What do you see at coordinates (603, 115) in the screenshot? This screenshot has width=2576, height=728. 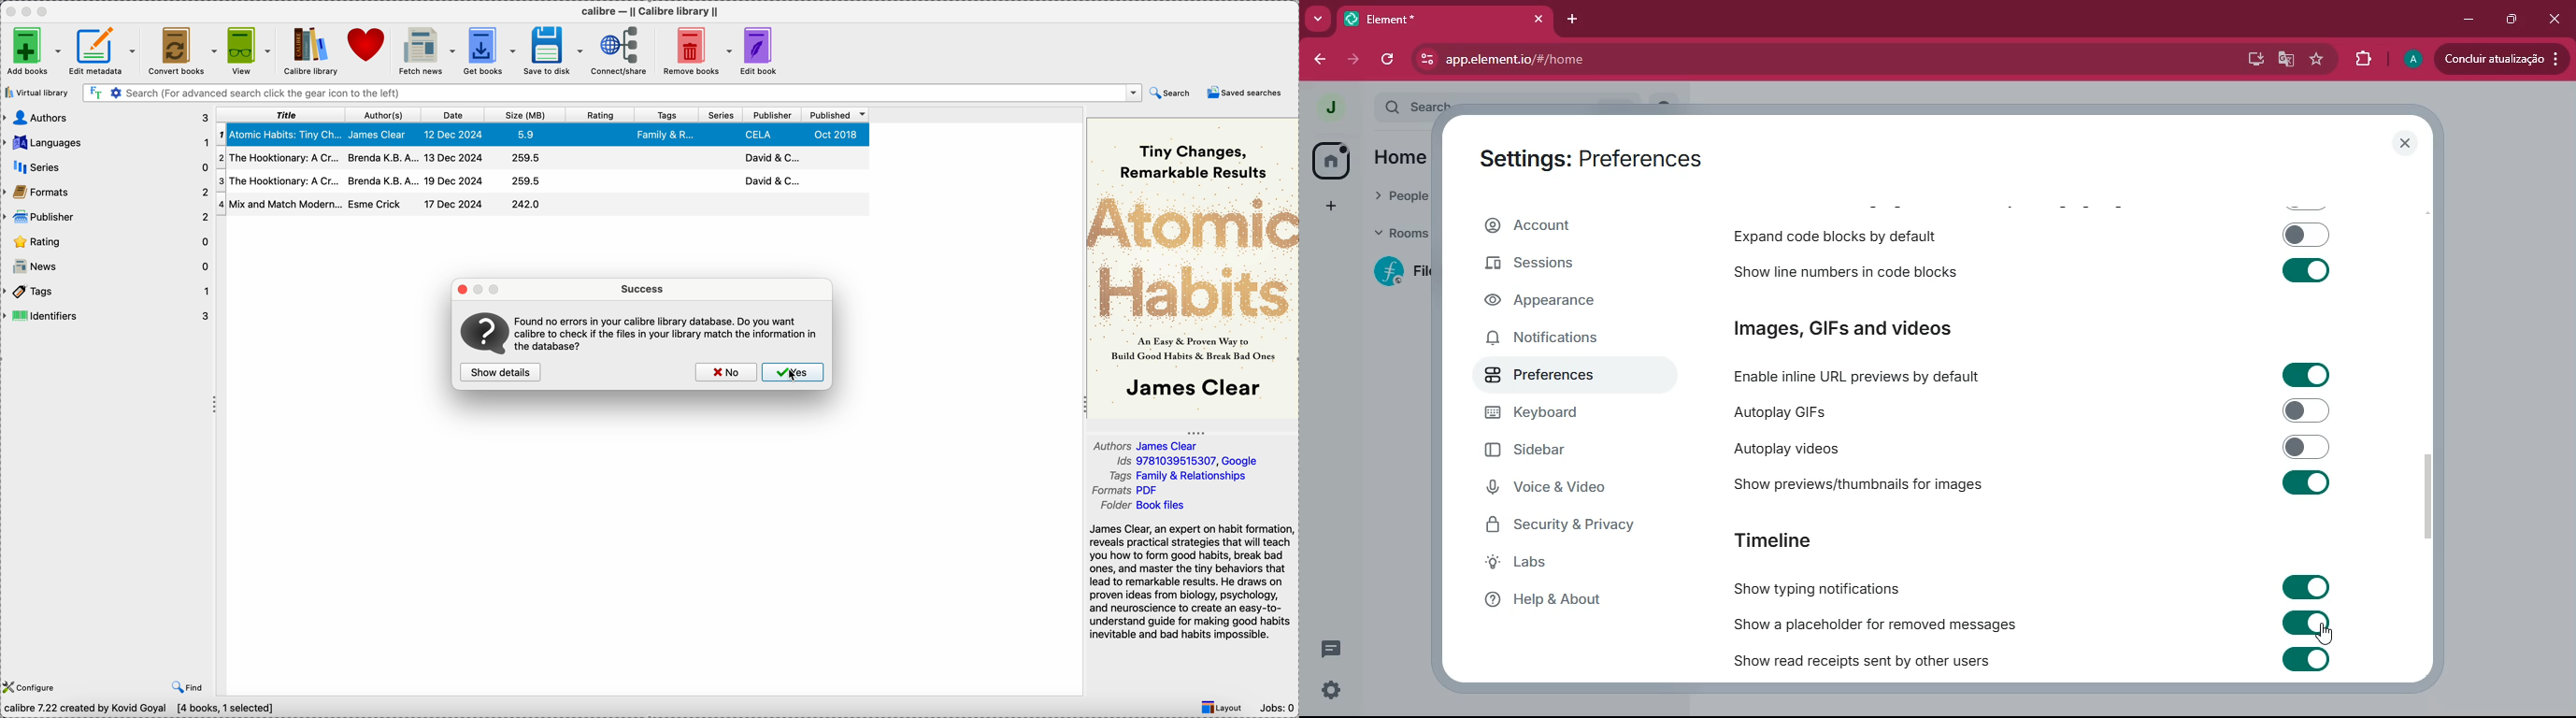 I see `rating` at bounding box center [603, 115].